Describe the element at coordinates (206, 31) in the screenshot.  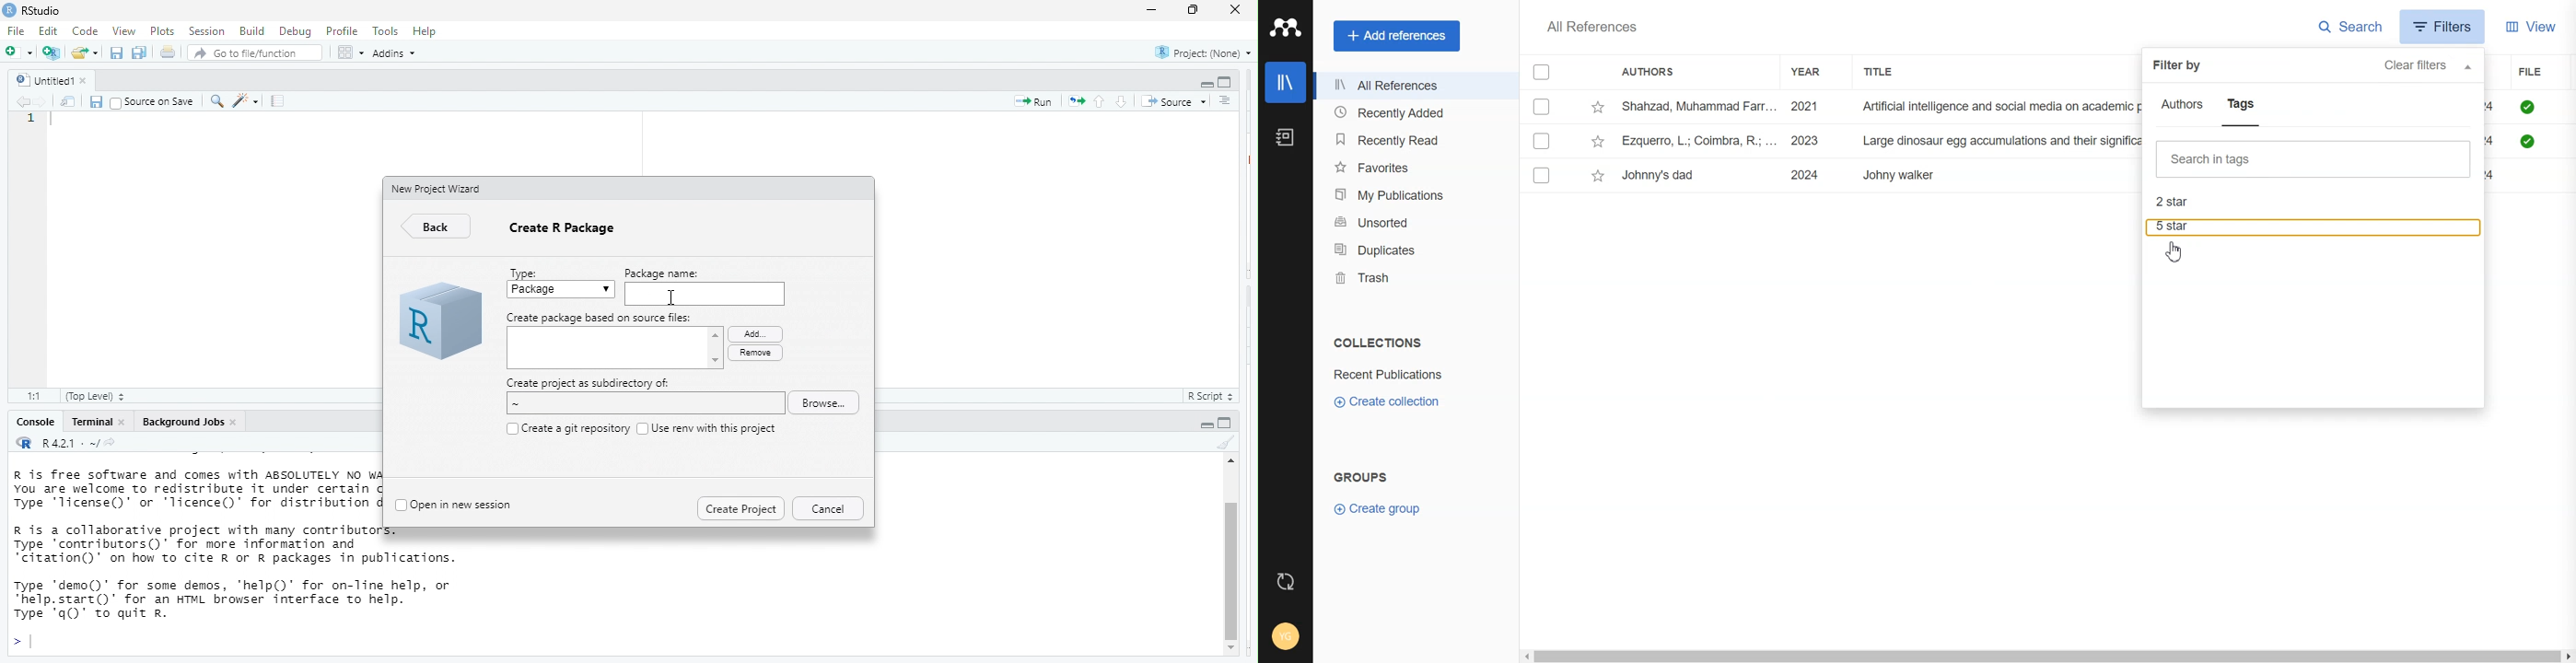
I see `Session` at that location.